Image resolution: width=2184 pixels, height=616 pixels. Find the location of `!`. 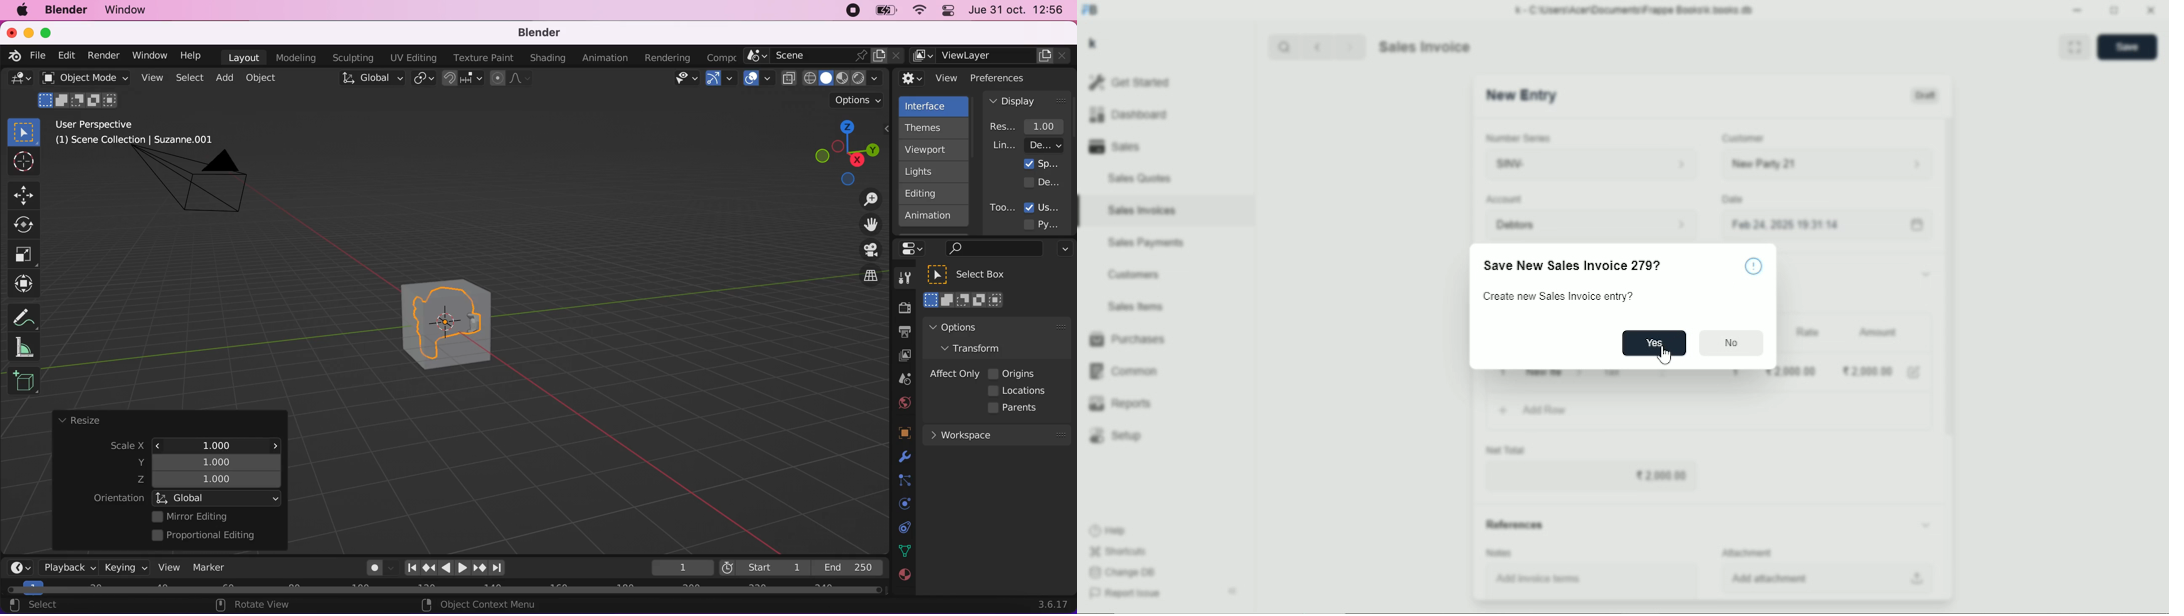

! is located at coordinates (1753, 266).